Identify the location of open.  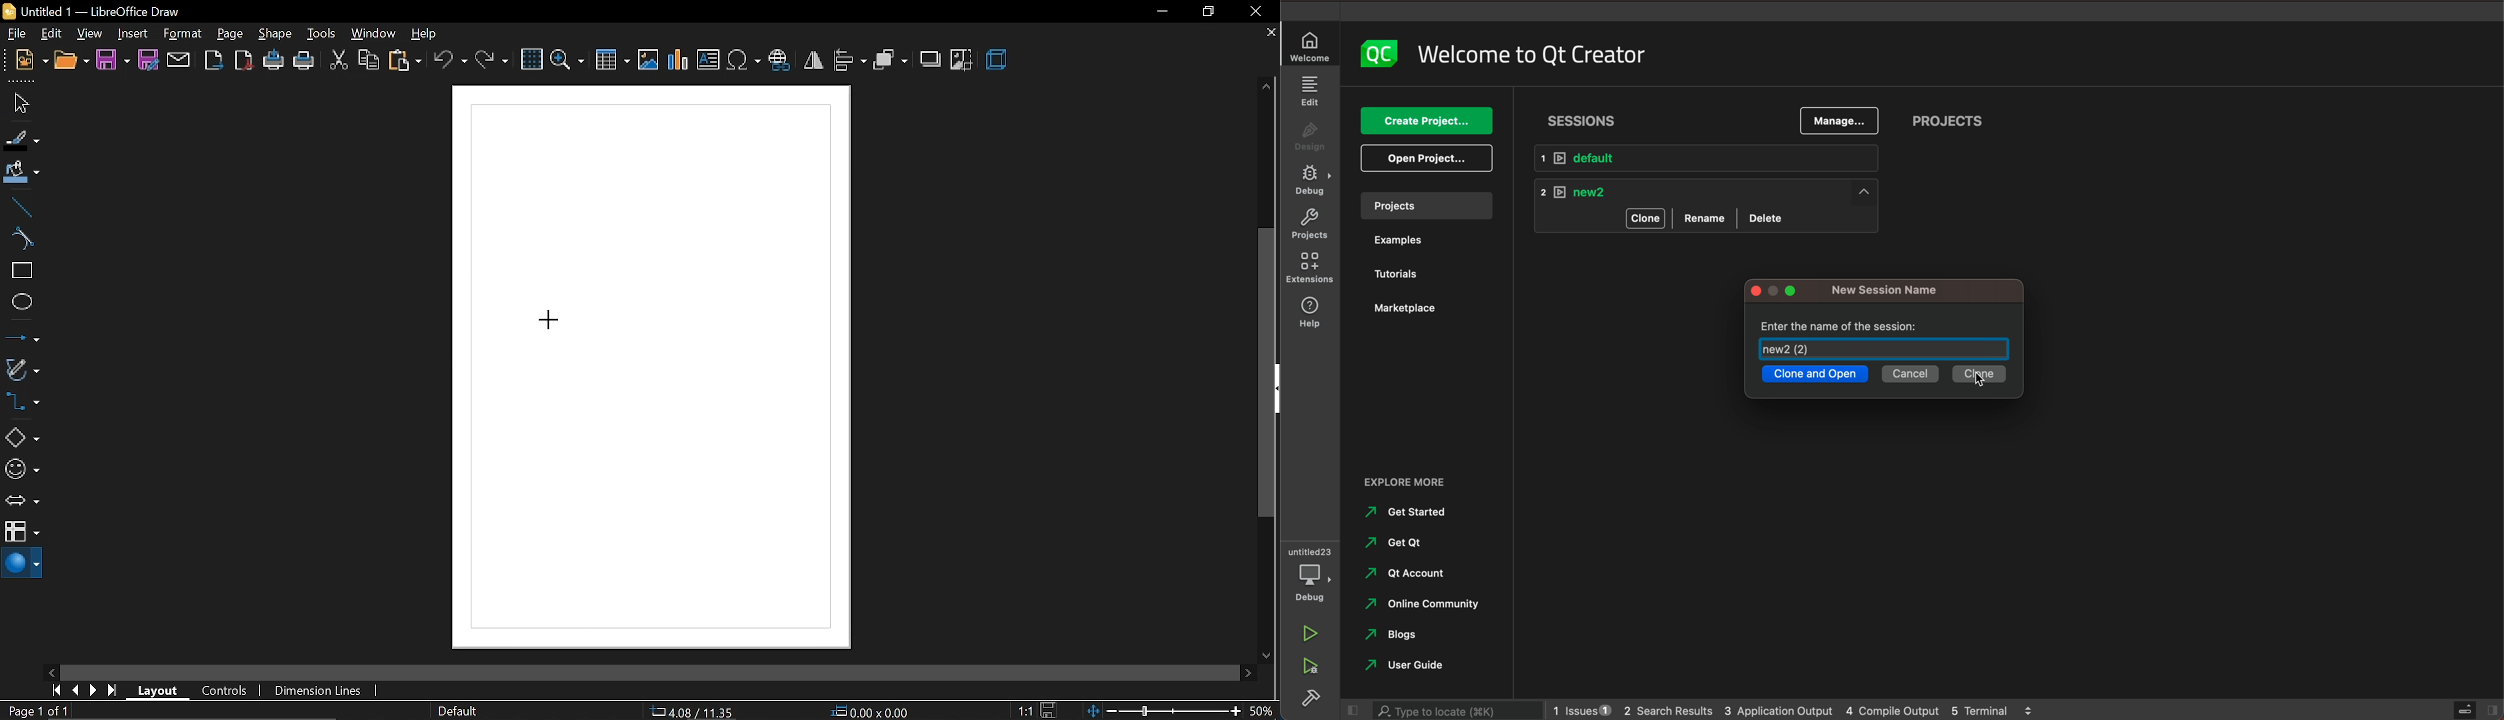
(70, 60).